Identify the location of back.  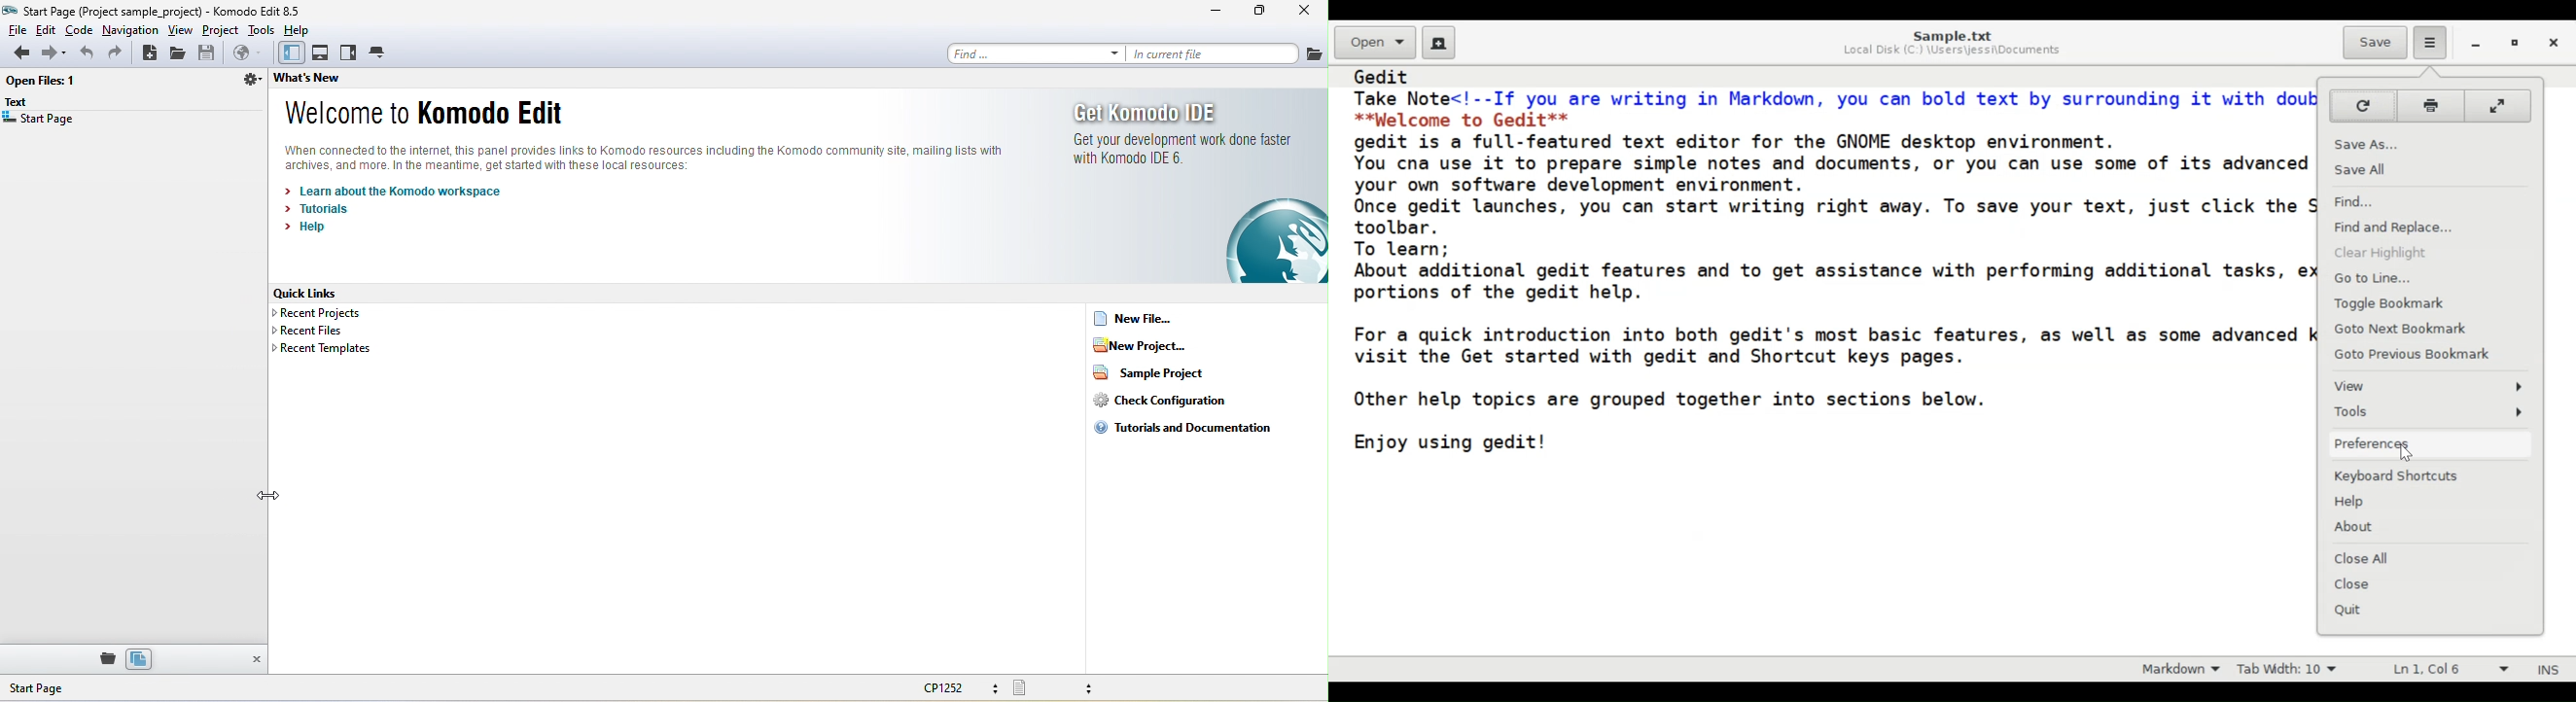
(17, 54).